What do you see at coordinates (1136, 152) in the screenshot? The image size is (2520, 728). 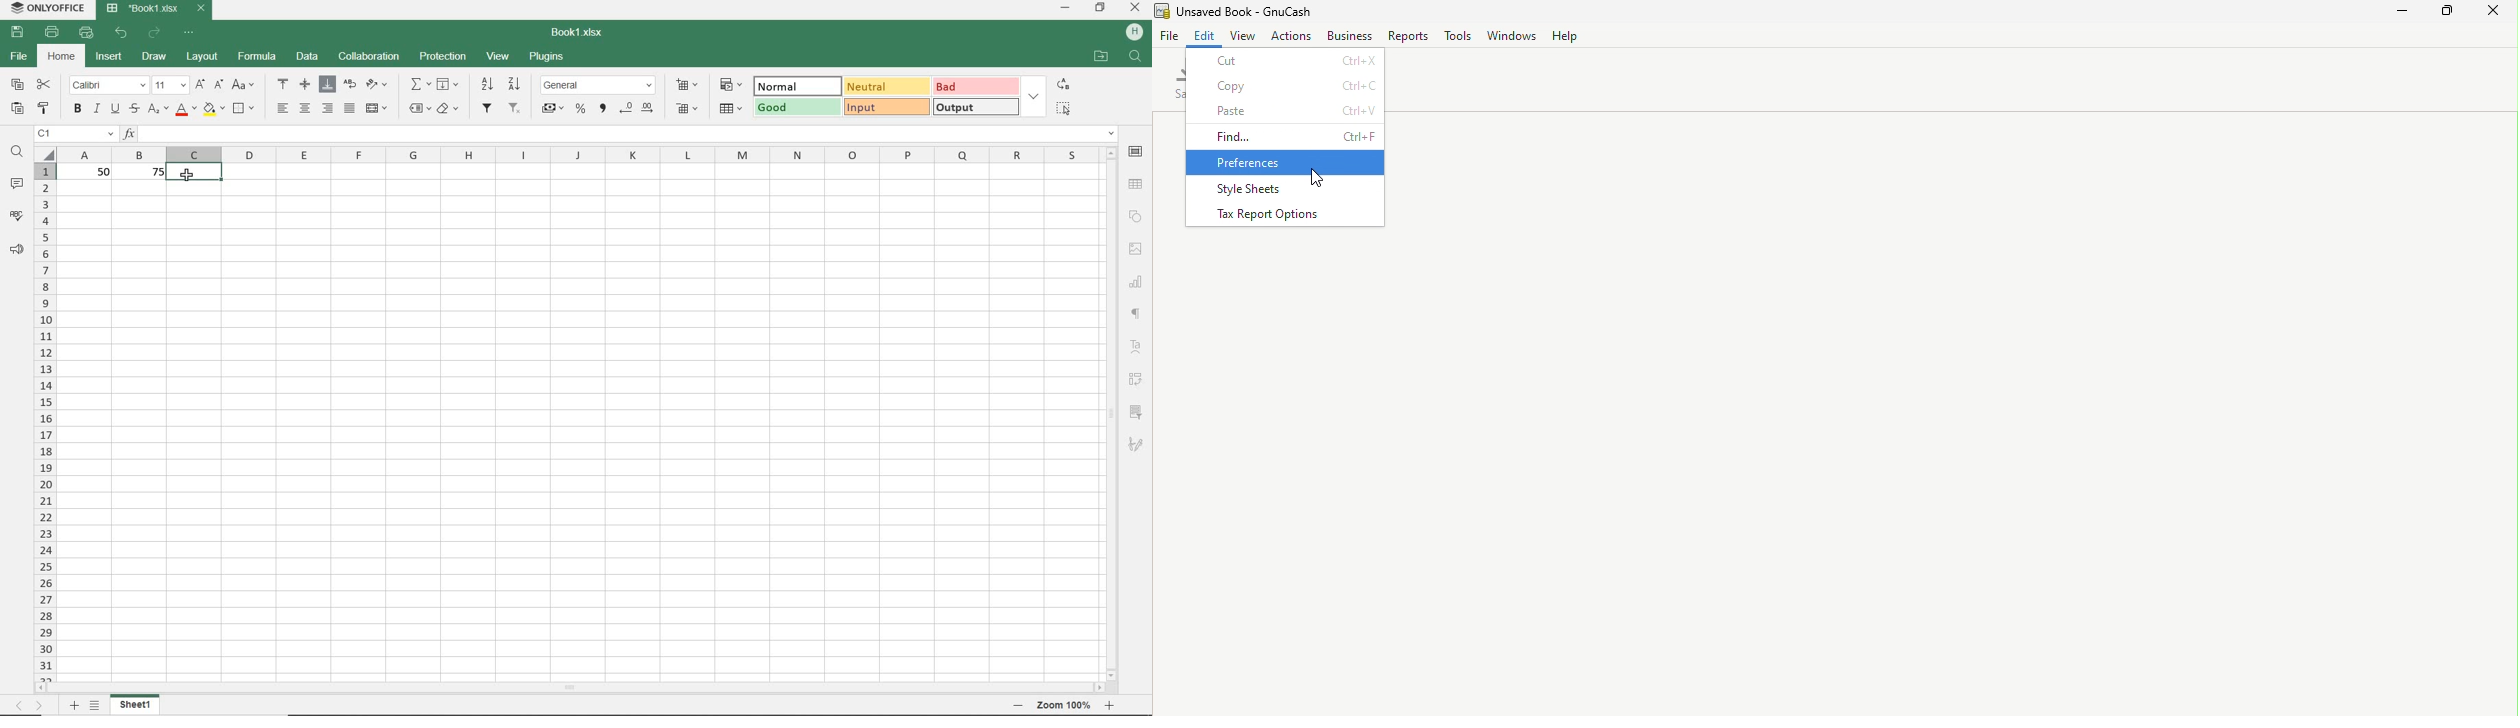 I see `cell settings` at bounding box center [1136, 152].